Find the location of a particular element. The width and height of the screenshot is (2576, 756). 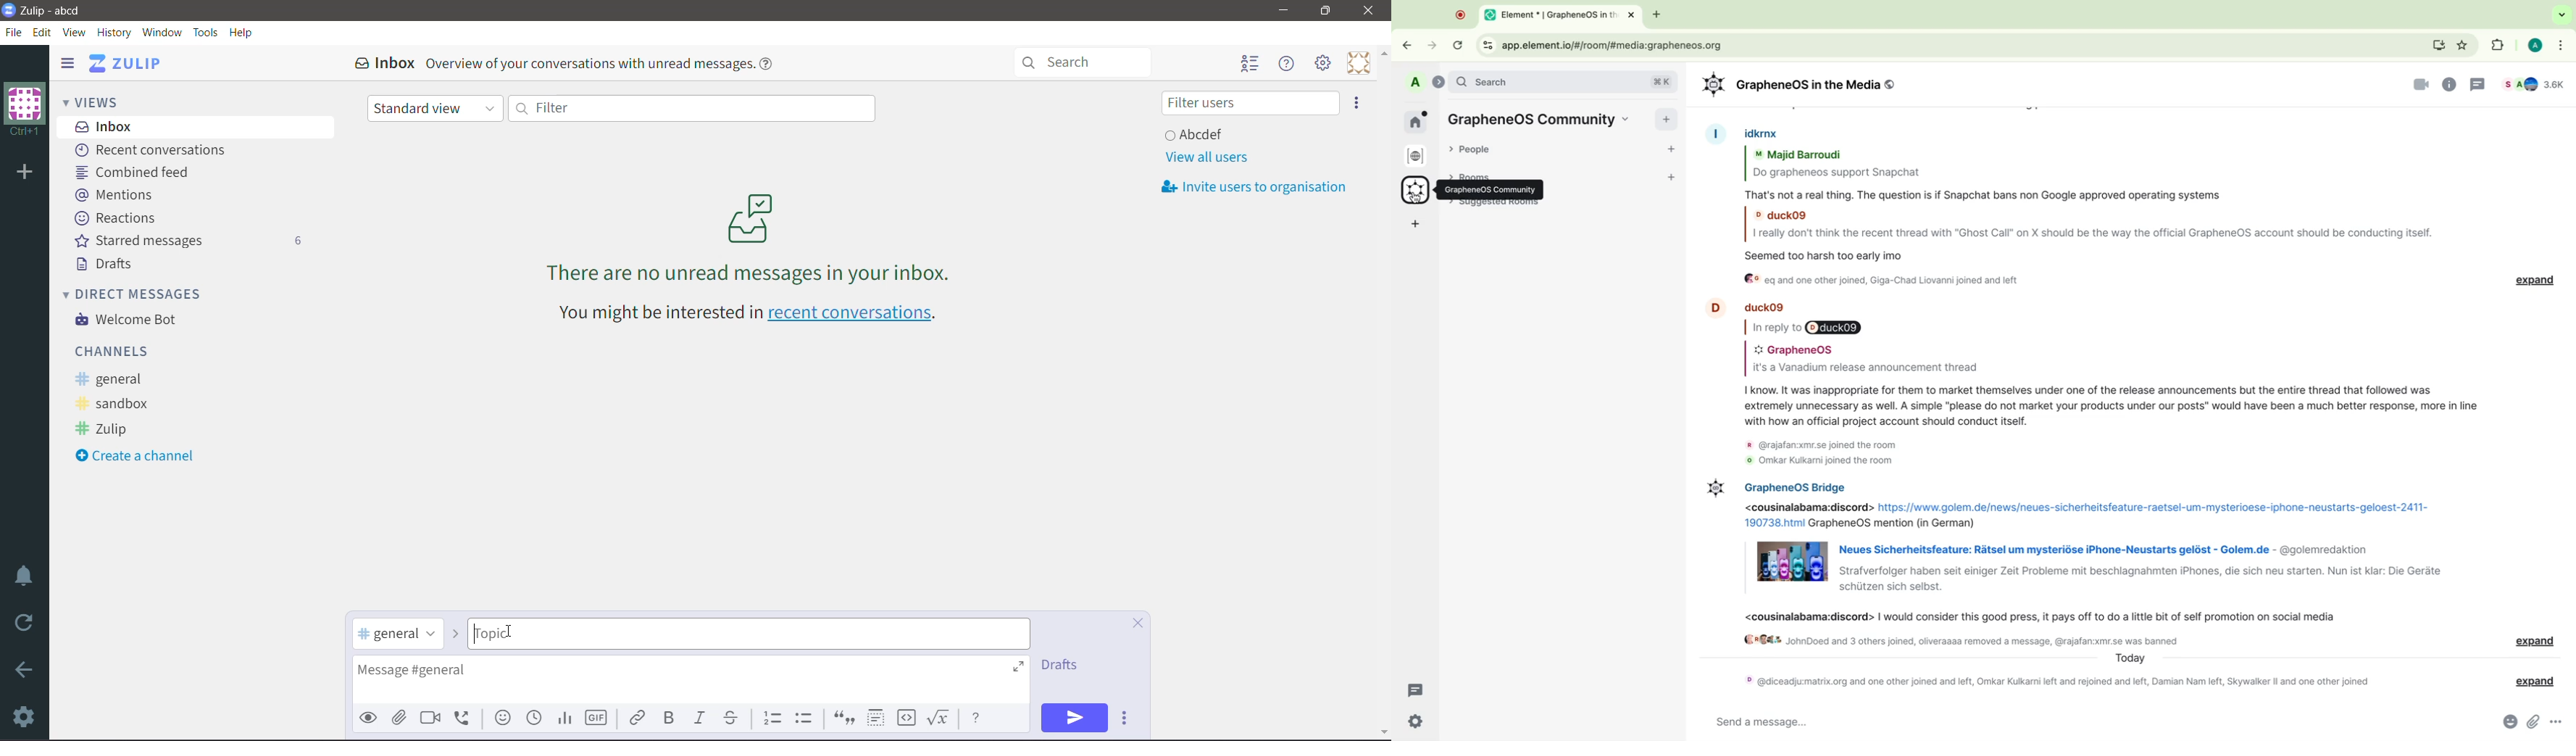

Type message to the selected channel is located at coordinates (691, 680).